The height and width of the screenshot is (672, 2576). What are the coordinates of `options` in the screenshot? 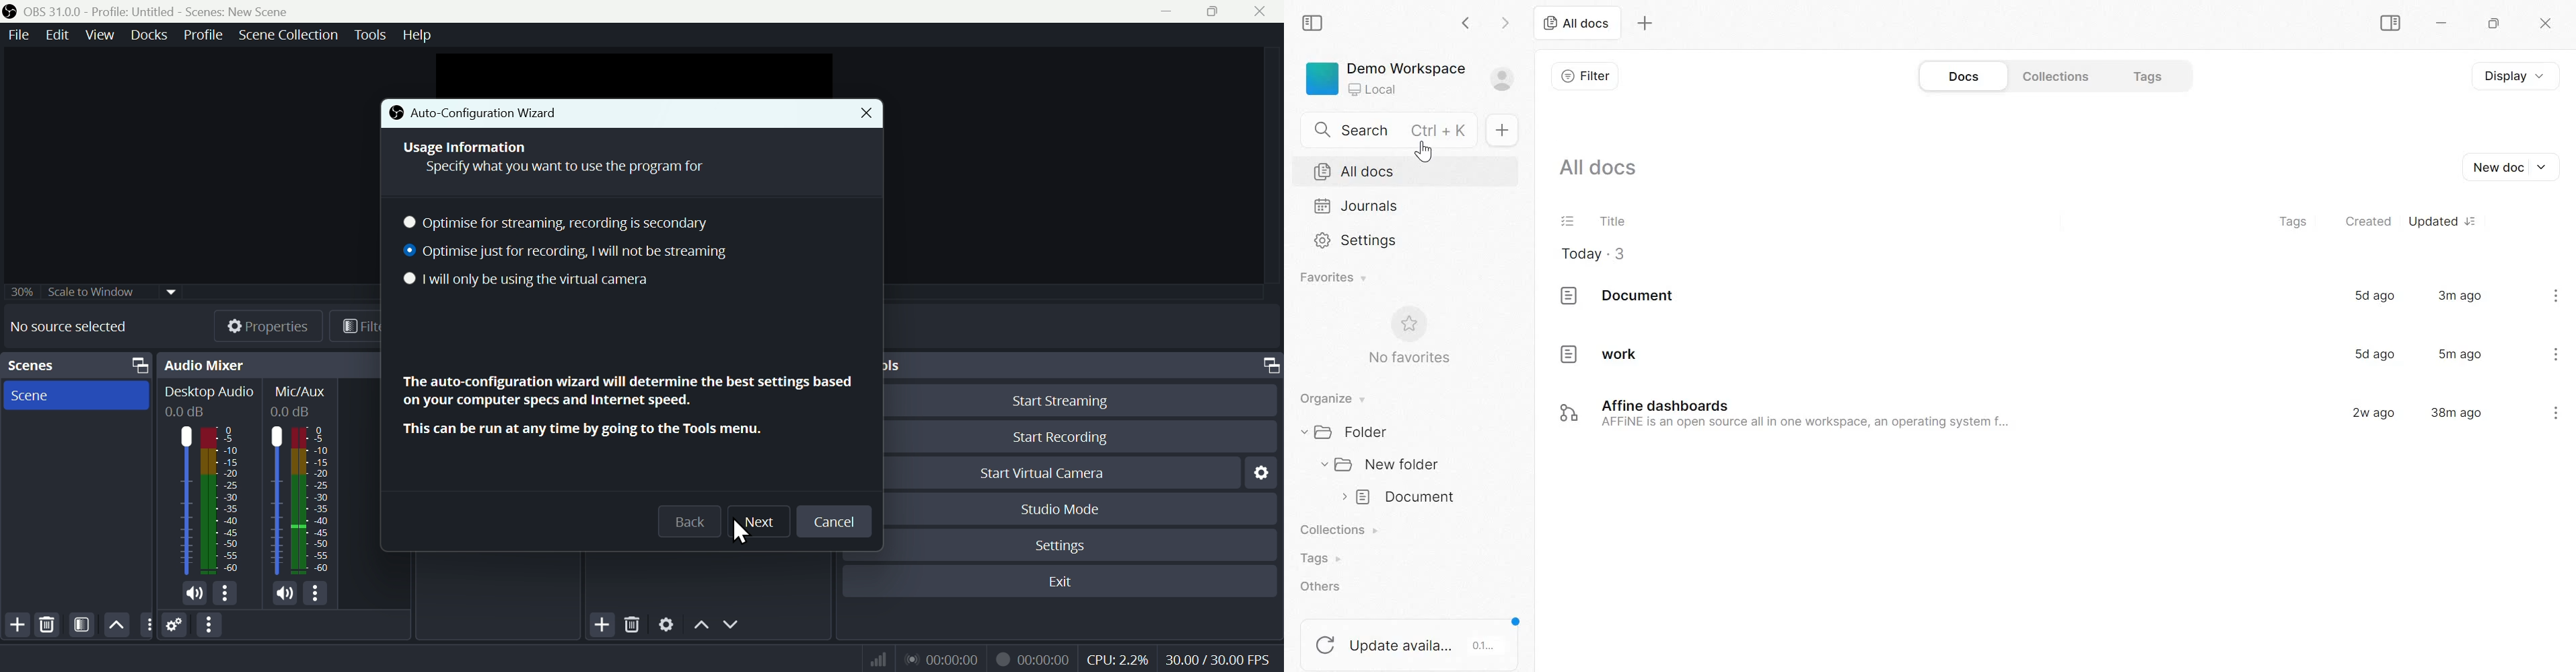 It's located at (314, 593).